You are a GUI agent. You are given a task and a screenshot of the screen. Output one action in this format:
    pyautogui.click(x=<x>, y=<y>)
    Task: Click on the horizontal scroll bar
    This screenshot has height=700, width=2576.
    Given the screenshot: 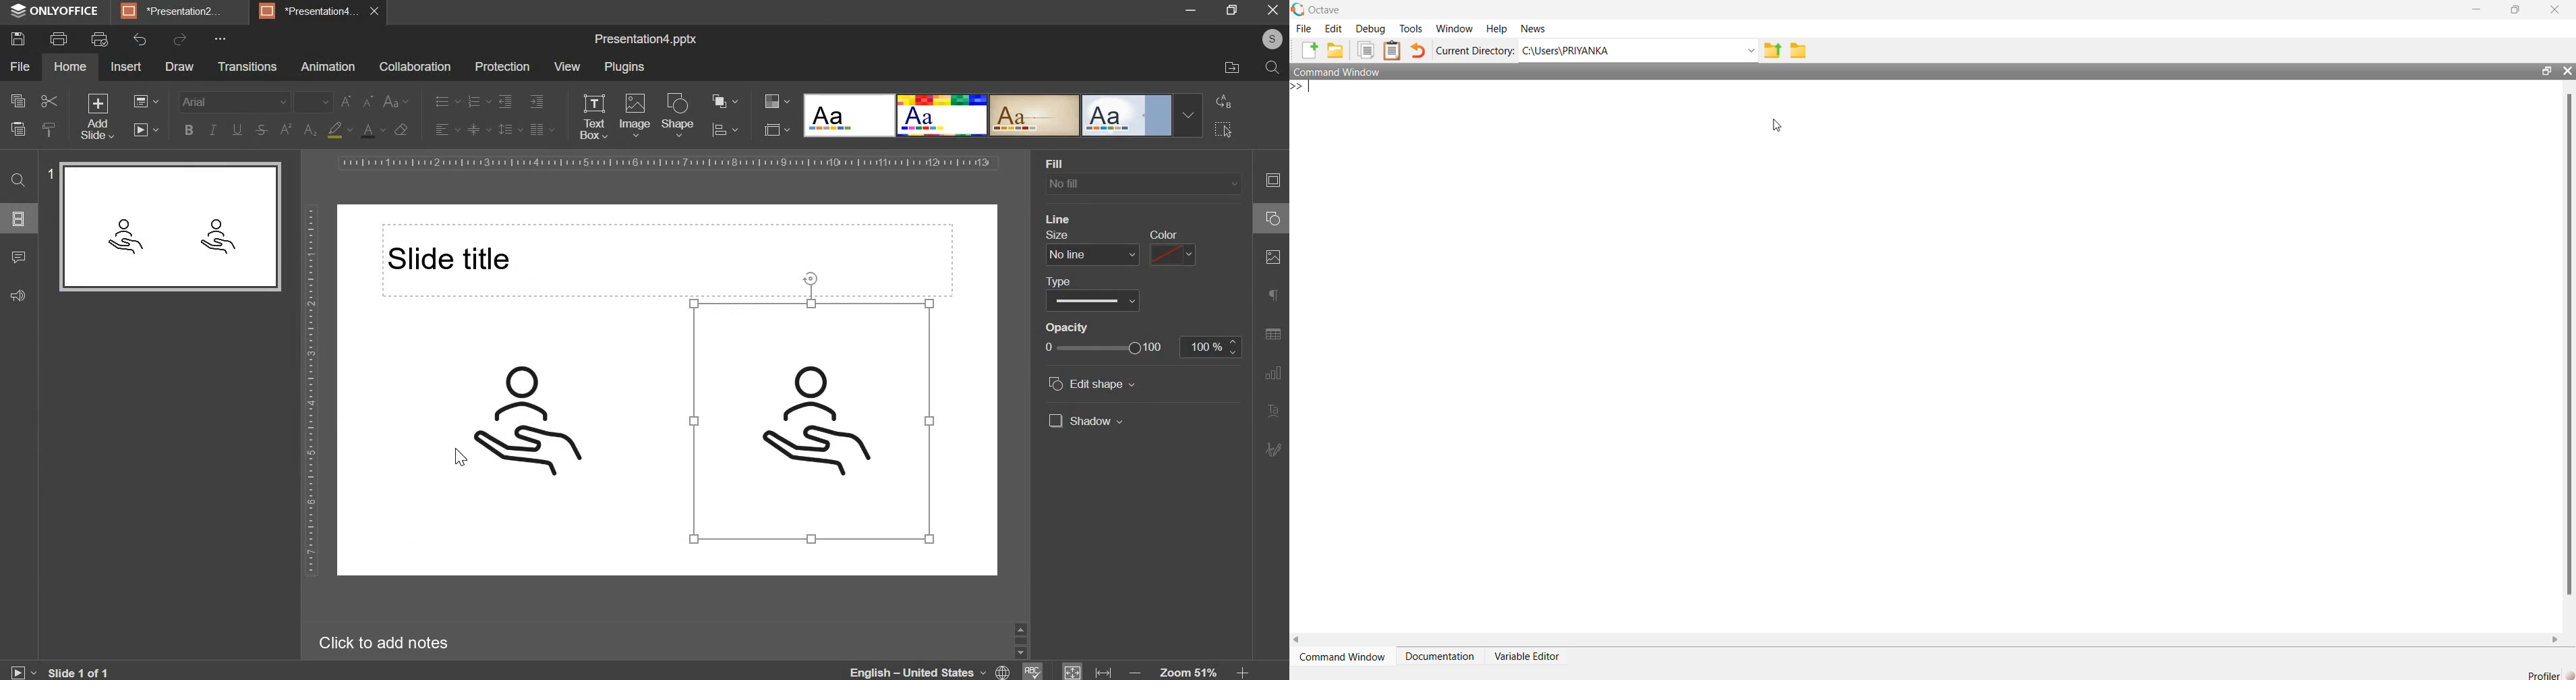 What is the action you would take?
    pyautogui.click(x=1928, y=640)
    